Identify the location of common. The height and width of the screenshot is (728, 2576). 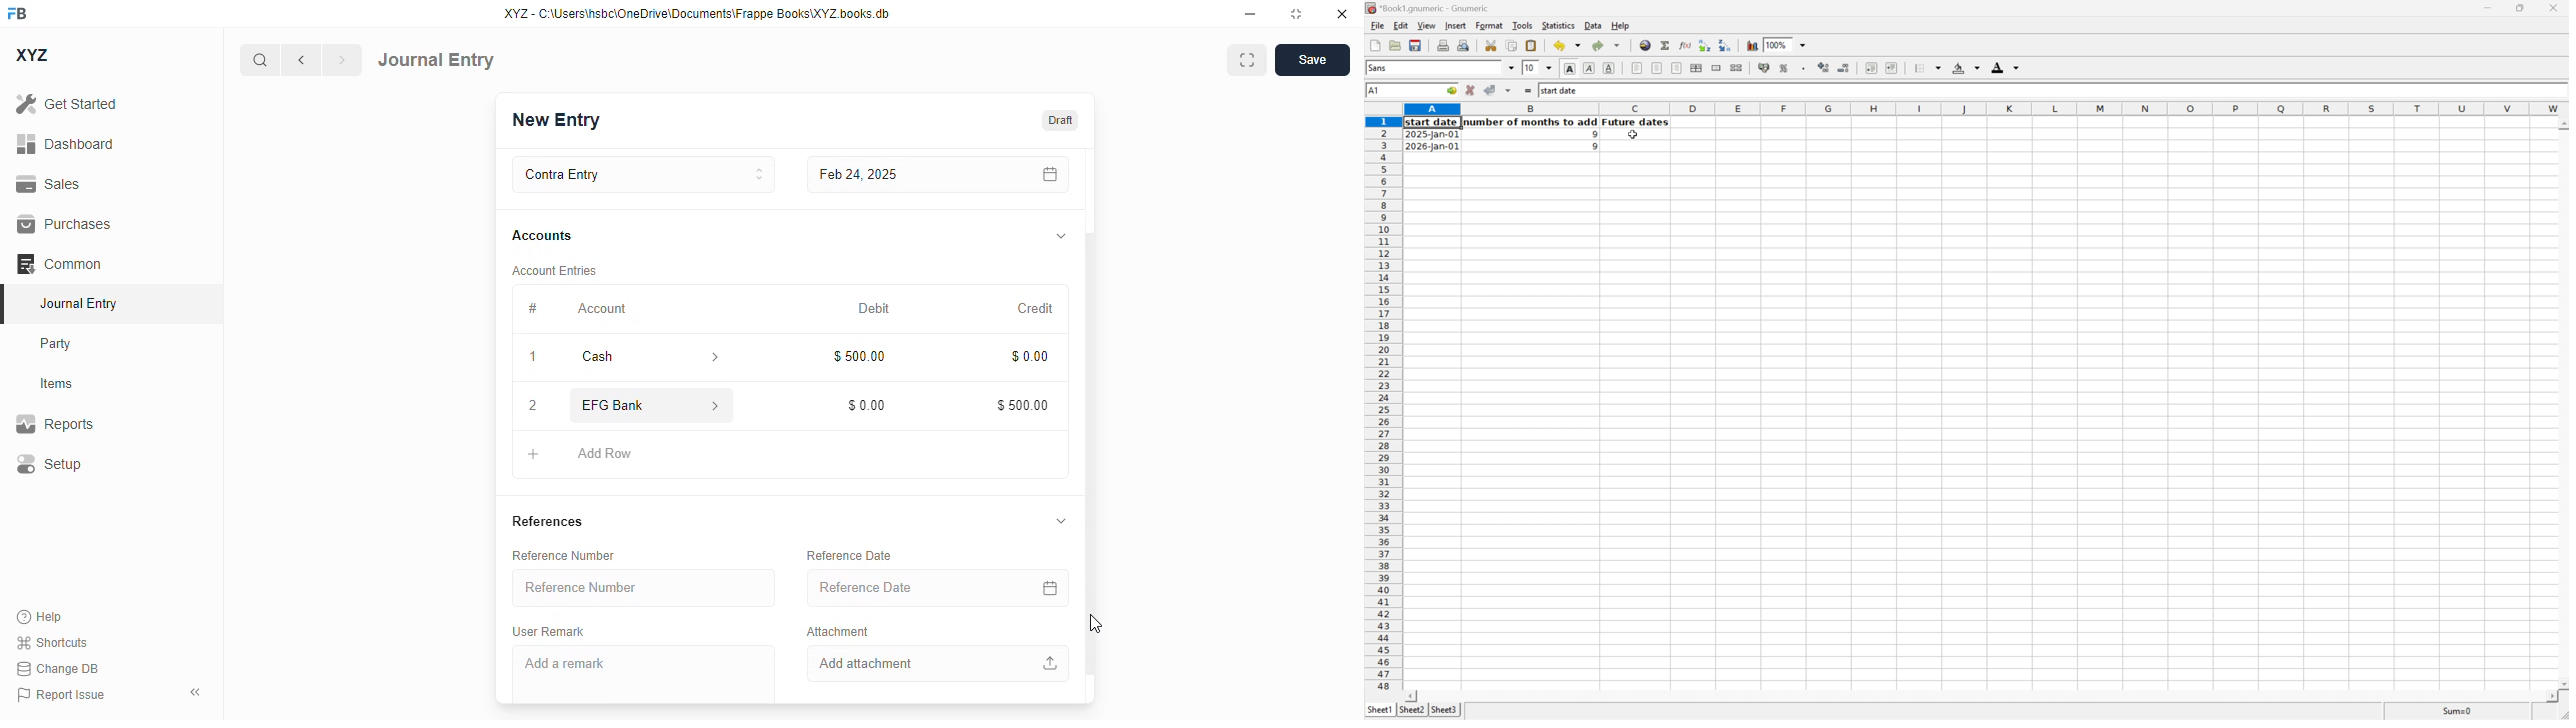
(59, 263).